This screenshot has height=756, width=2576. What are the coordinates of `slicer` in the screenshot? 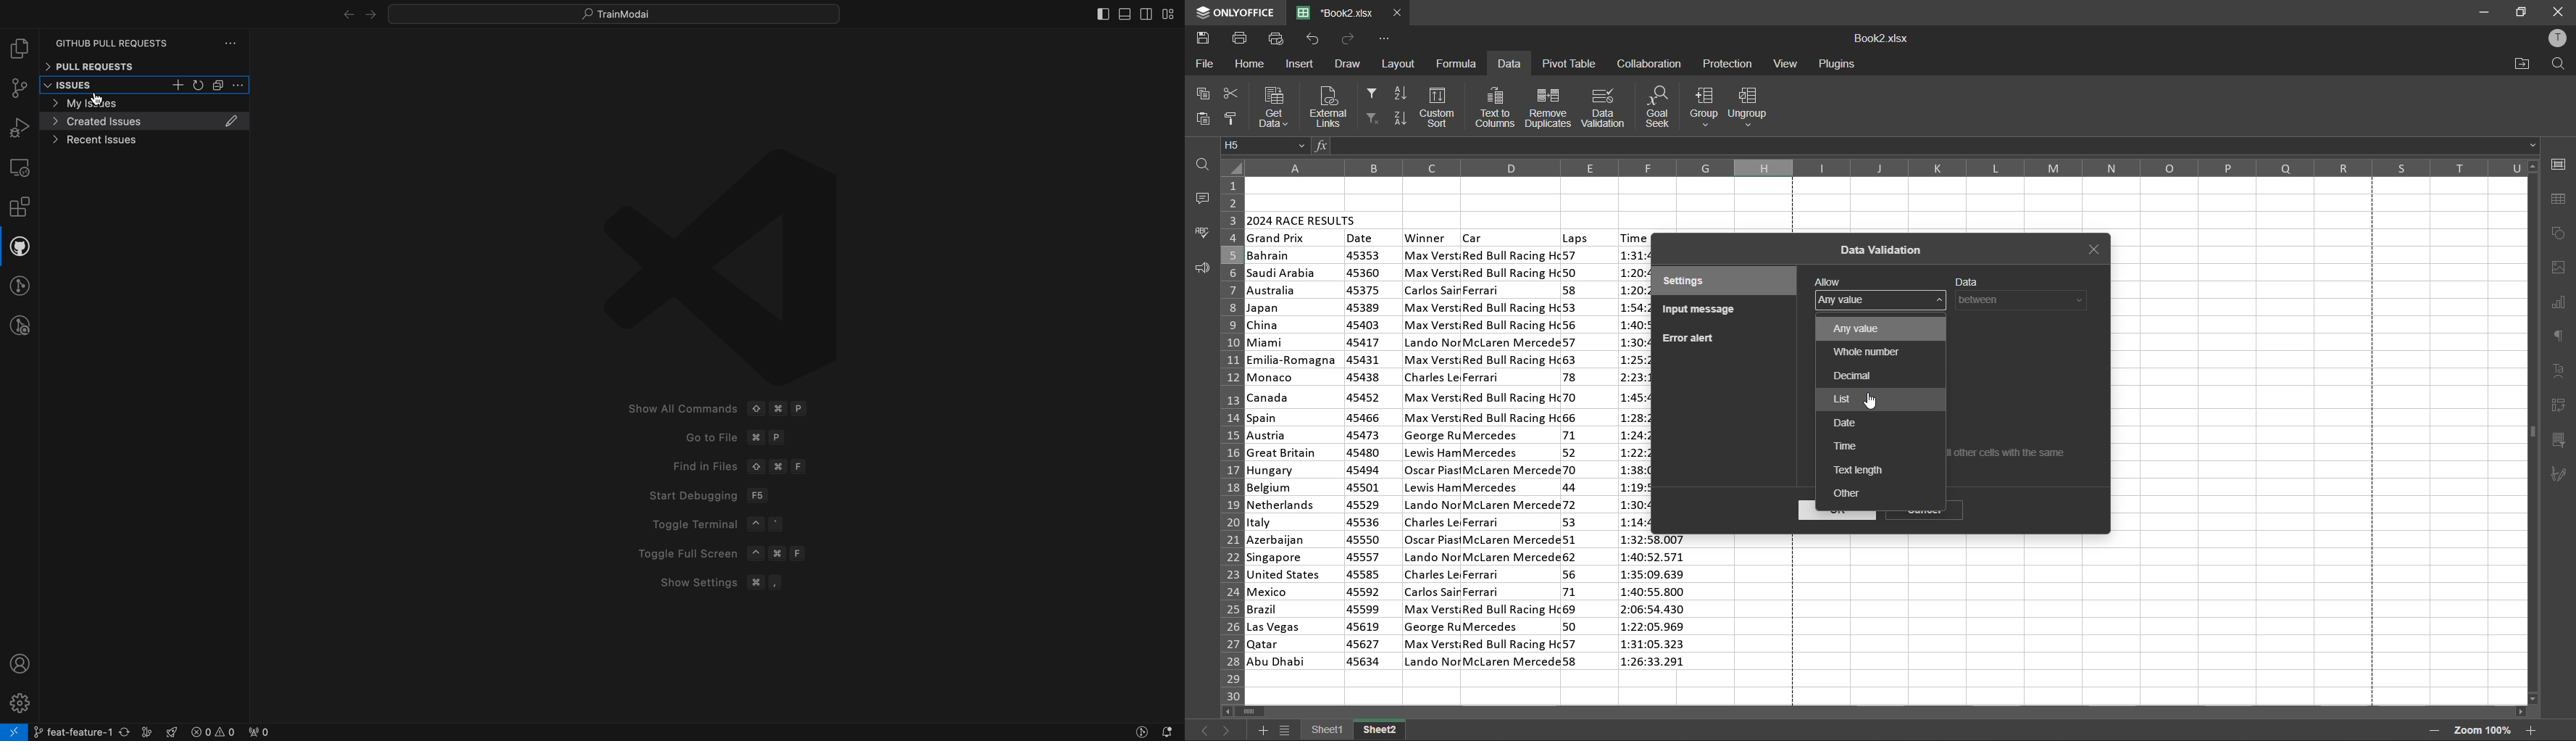 It's located at (2560, 442).